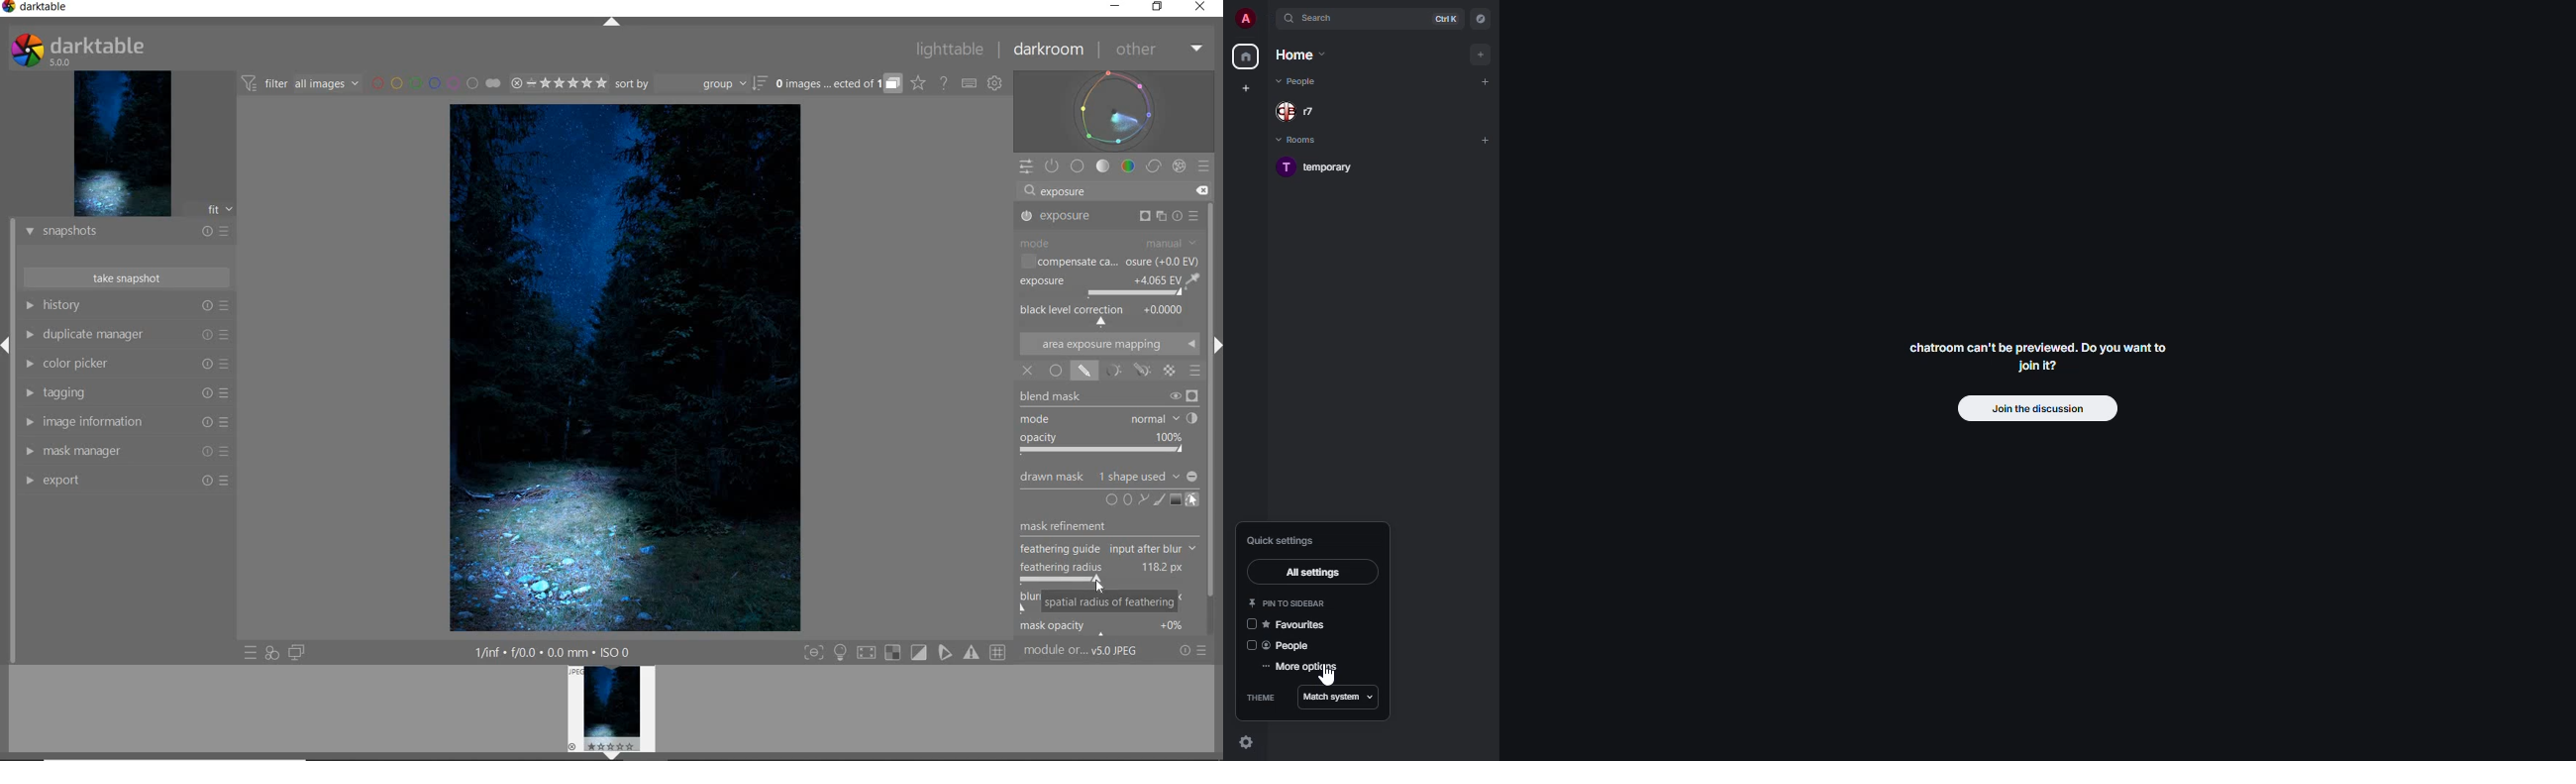 This screenshot has width=2576, height=784. I want to click on SYSTEM LOGO, so click(79, 48).